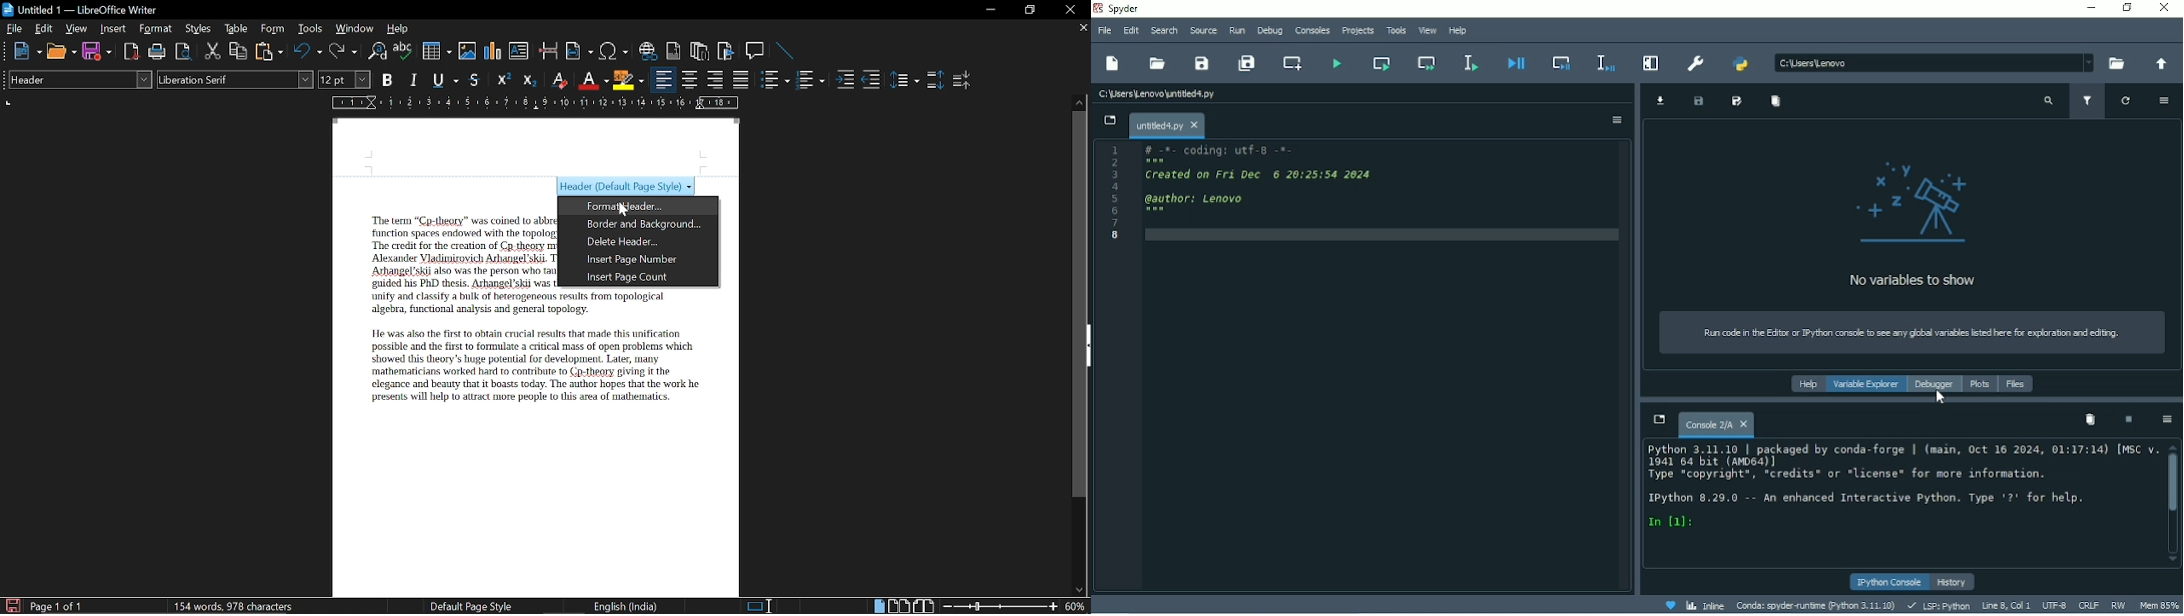 The image size is (2184, 616). Describe the element at coordinates (1088, 345) in the screenshot. I see `sidebar menu` at that location.